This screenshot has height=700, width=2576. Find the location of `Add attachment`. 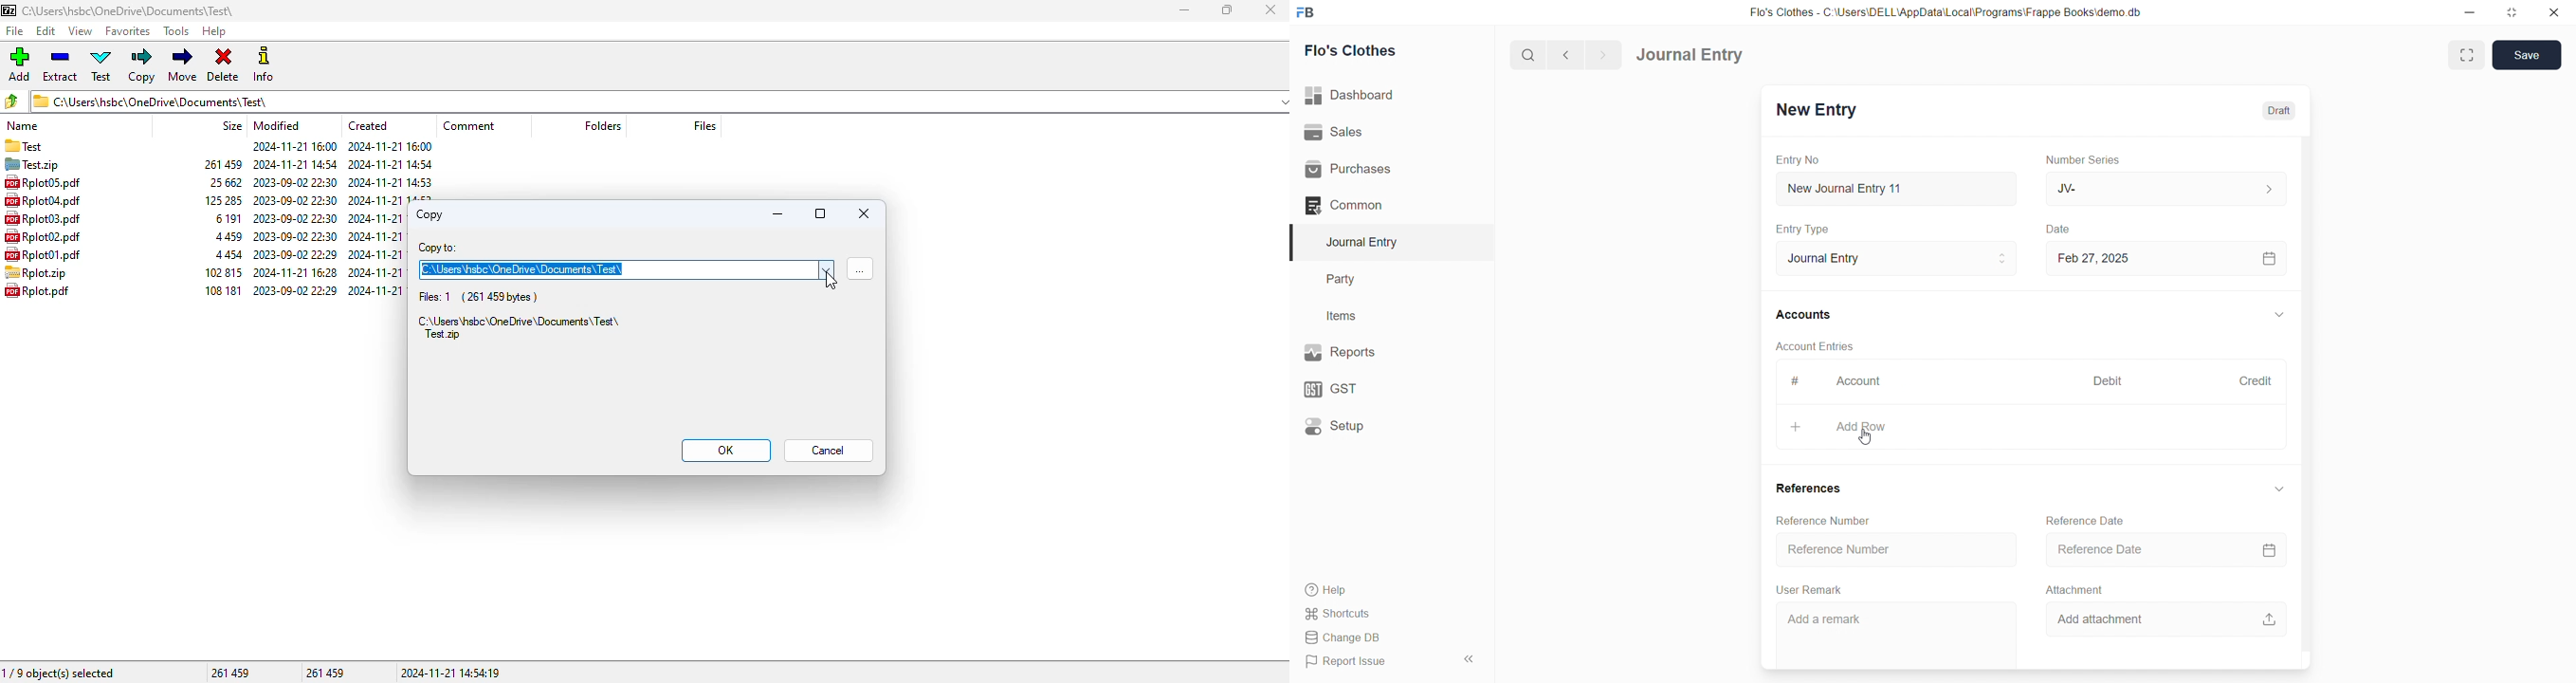

Add attachment is located at coordinates (2160, 621).